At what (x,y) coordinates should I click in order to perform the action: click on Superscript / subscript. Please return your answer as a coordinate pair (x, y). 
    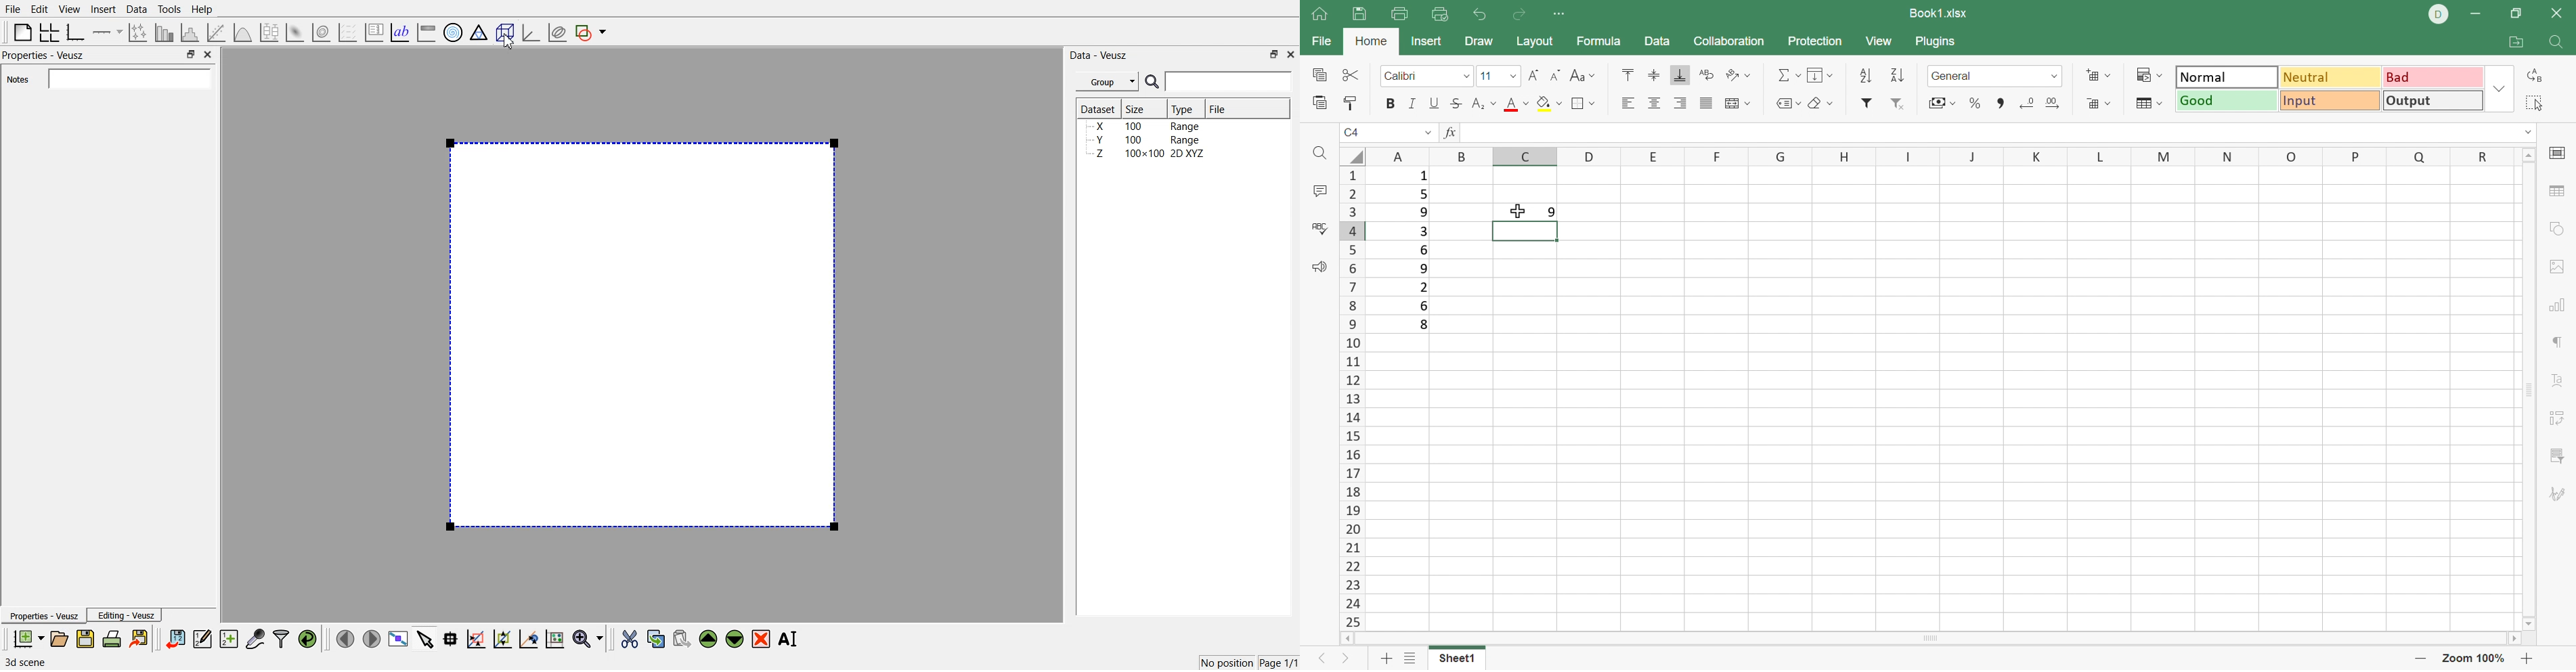
    Looking at the image, I should click on (1481, 104).